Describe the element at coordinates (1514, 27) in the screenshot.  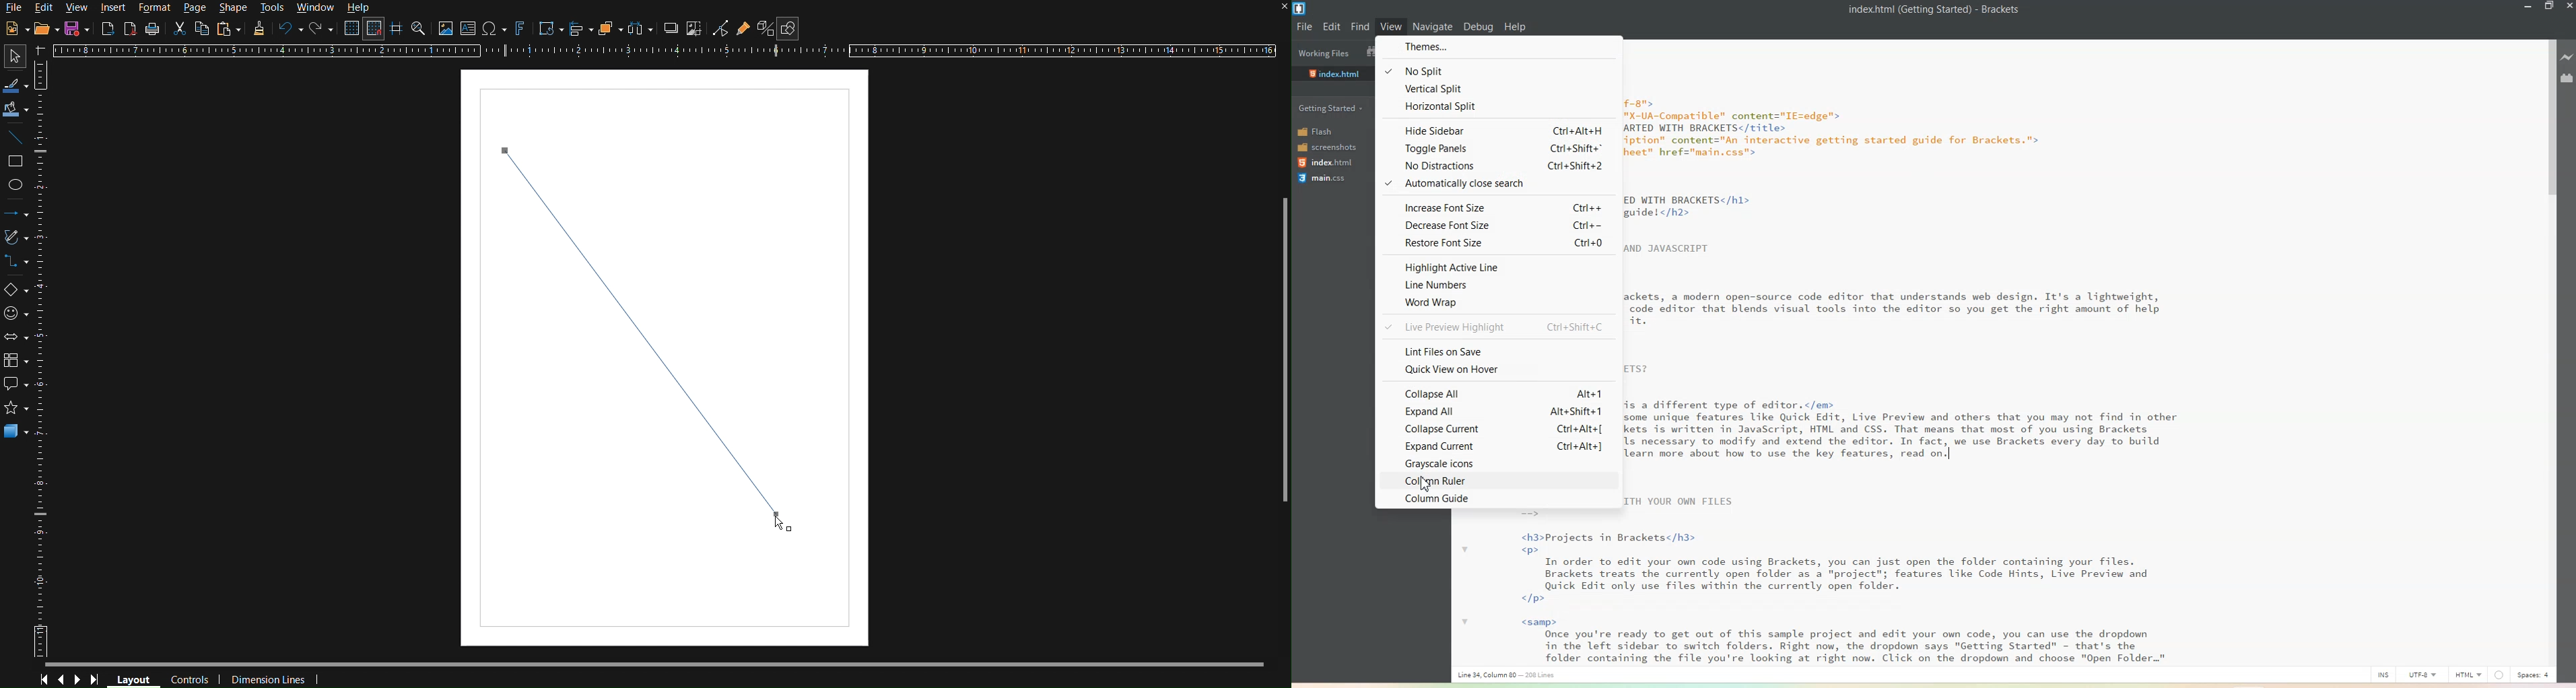
I see `Help` at that location.